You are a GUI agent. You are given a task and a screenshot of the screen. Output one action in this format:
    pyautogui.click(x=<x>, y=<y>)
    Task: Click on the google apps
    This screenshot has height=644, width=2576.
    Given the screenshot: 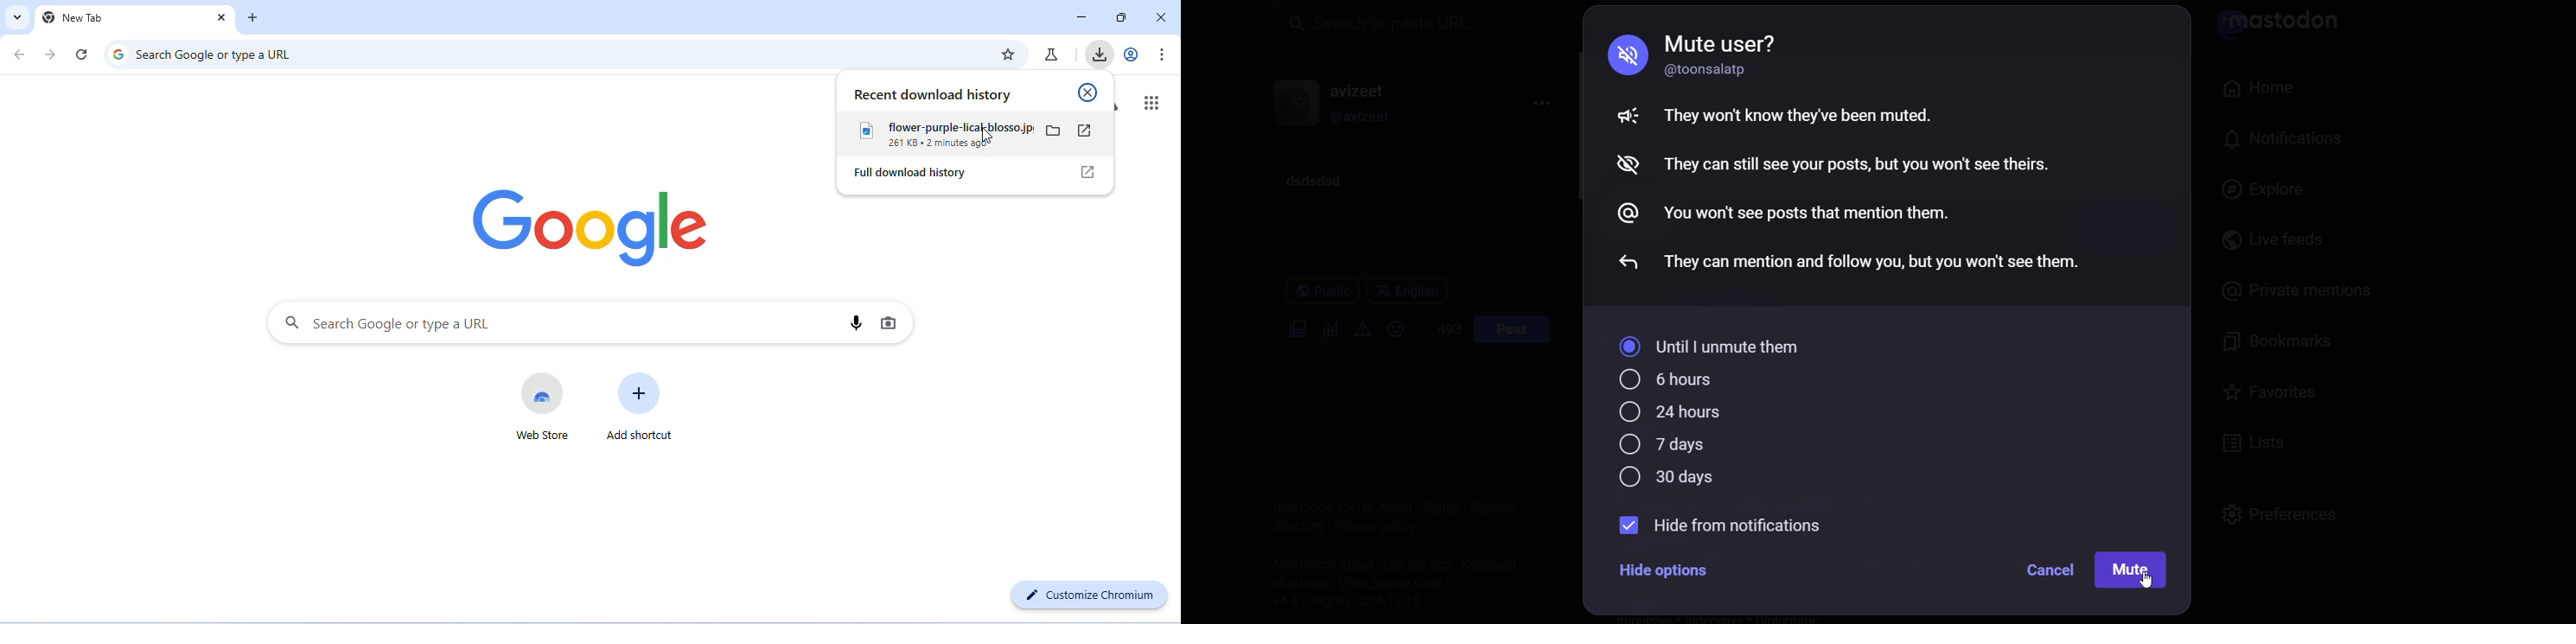 What is the action you would take?
    pyautogui.click(x=1150, y=102)
    